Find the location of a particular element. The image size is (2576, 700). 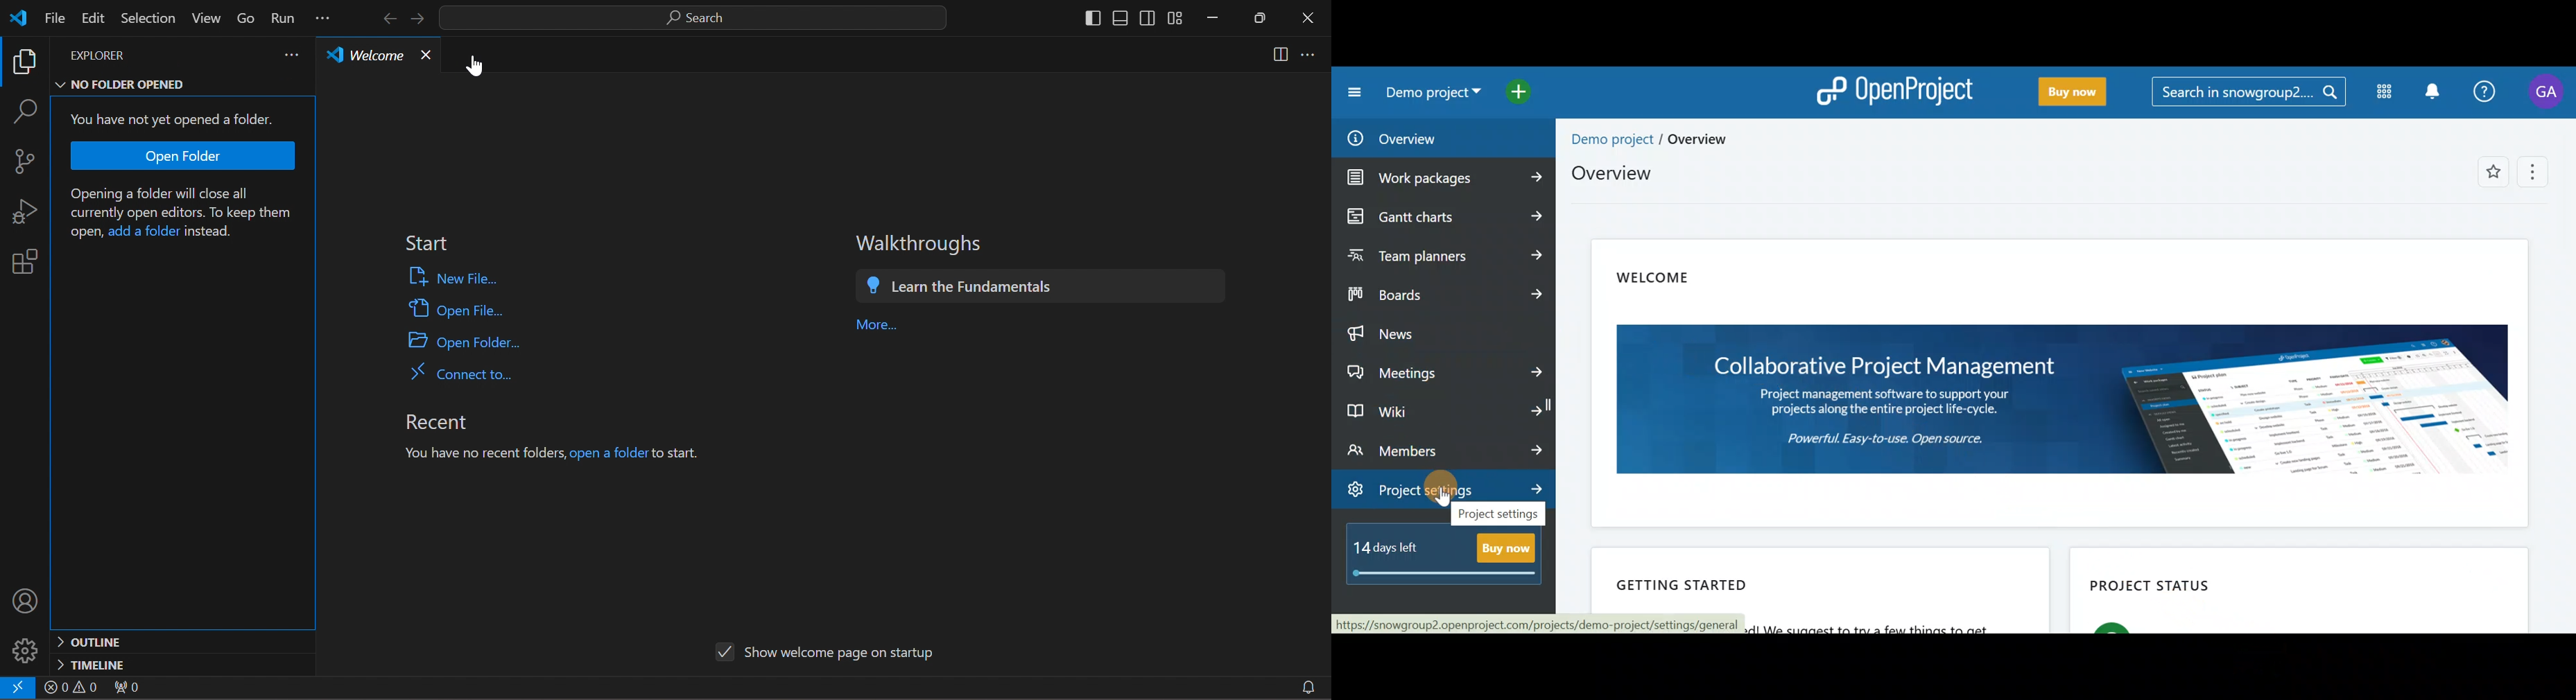

News is located at coordinates (1448, 339).